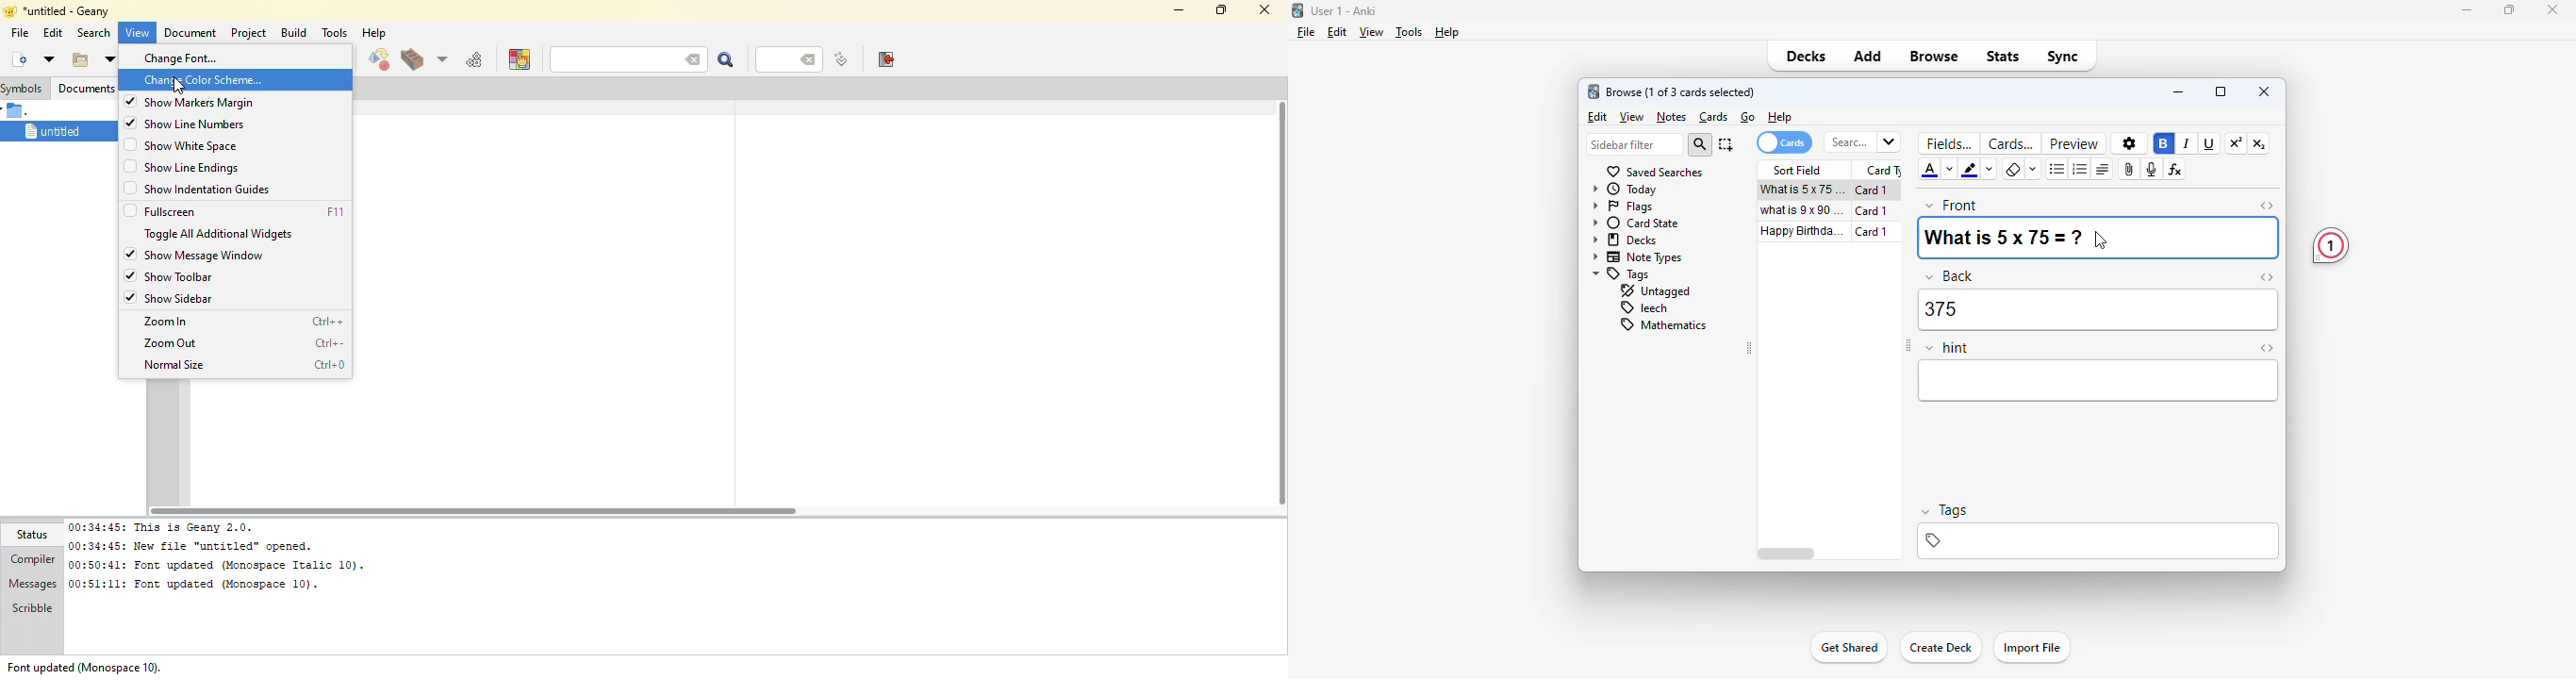 The width and height of the screenshot is (2576, 700). Describe the element at coordinates (1872, 232) in the screenshot. I see `card 1` at that location.